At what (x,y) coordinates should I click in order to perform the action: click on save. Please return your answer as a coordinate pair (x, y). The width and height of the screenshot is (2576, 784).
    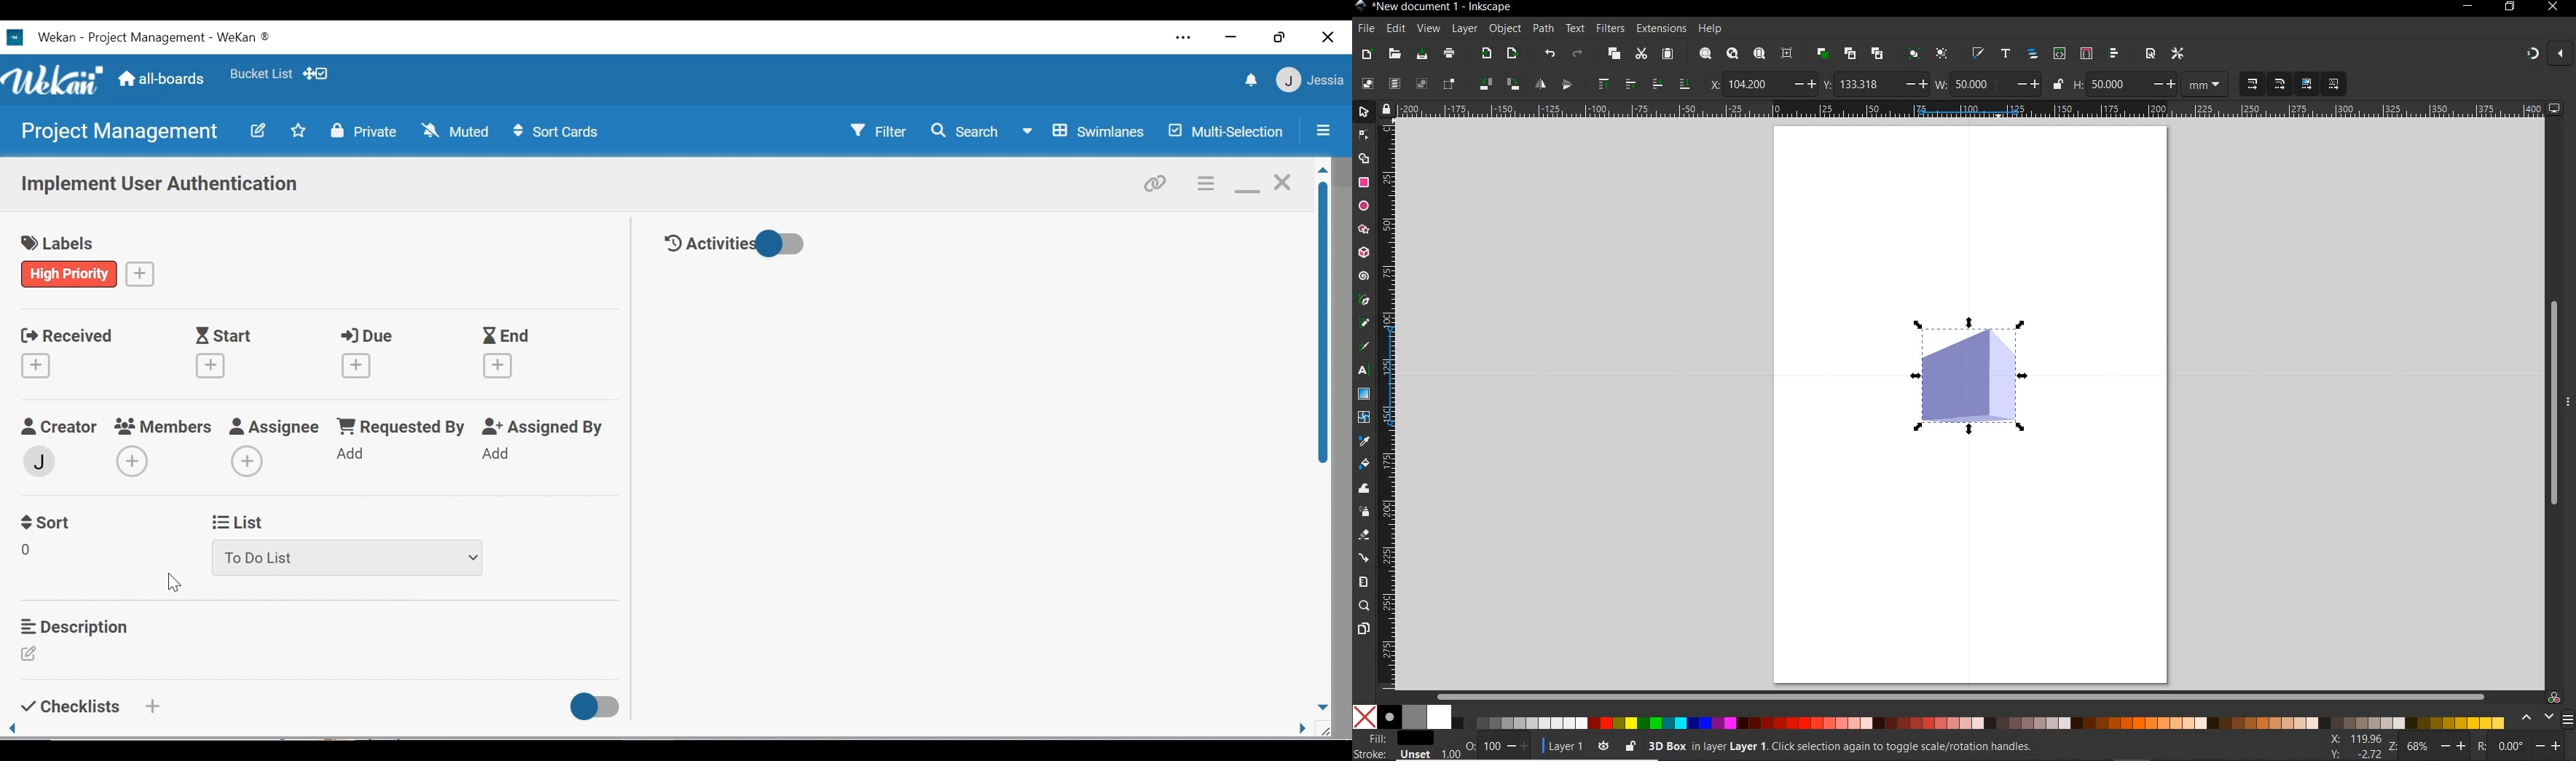
    Looking at the image, I should click on (1421, 53).